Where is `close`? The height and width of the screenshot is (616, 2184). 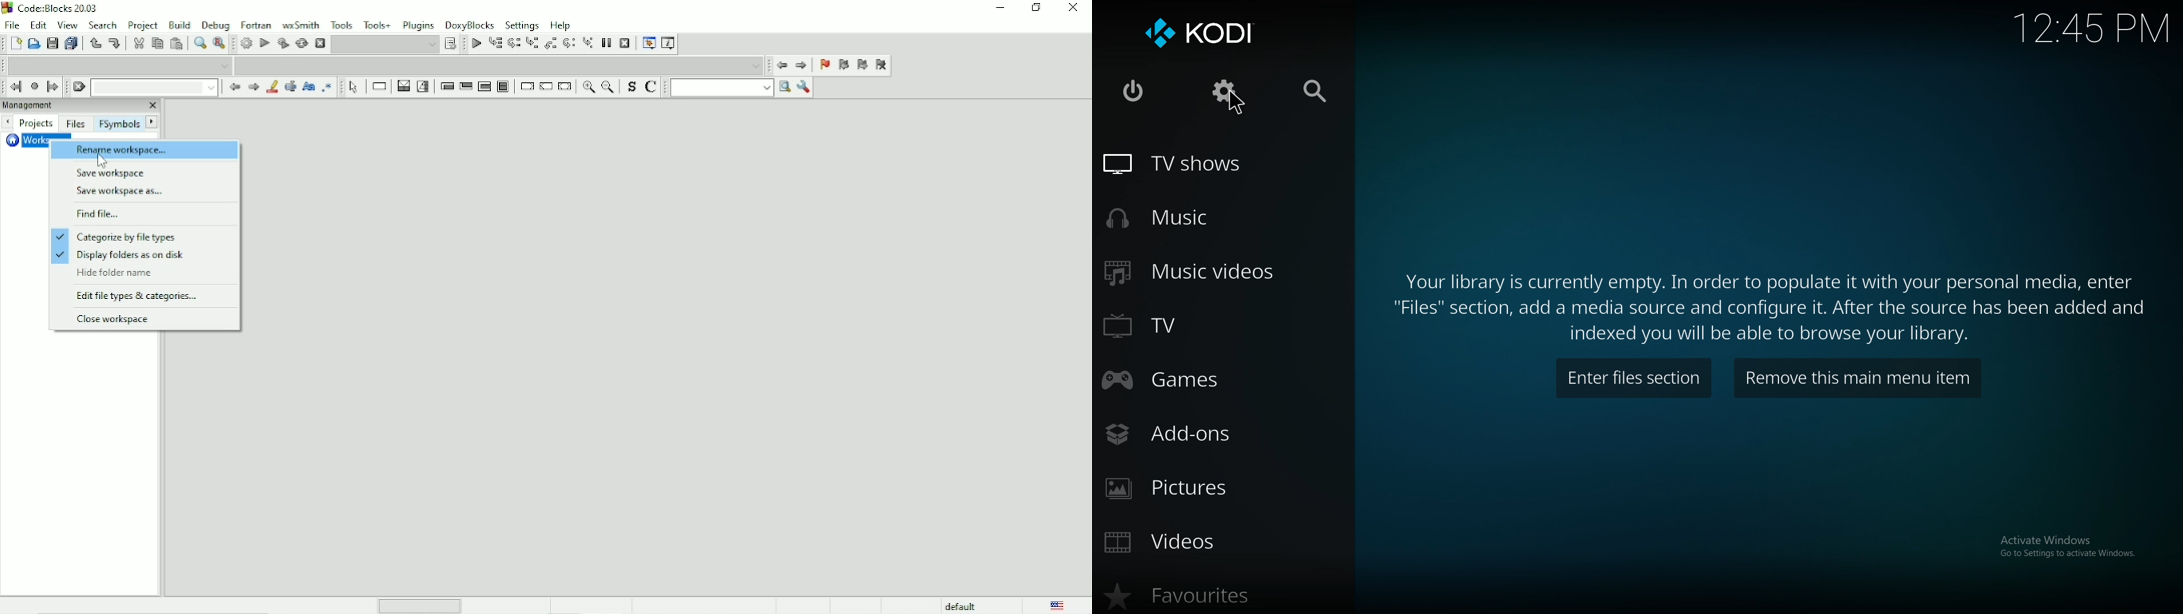 close is located at coordinates (1135, 89).